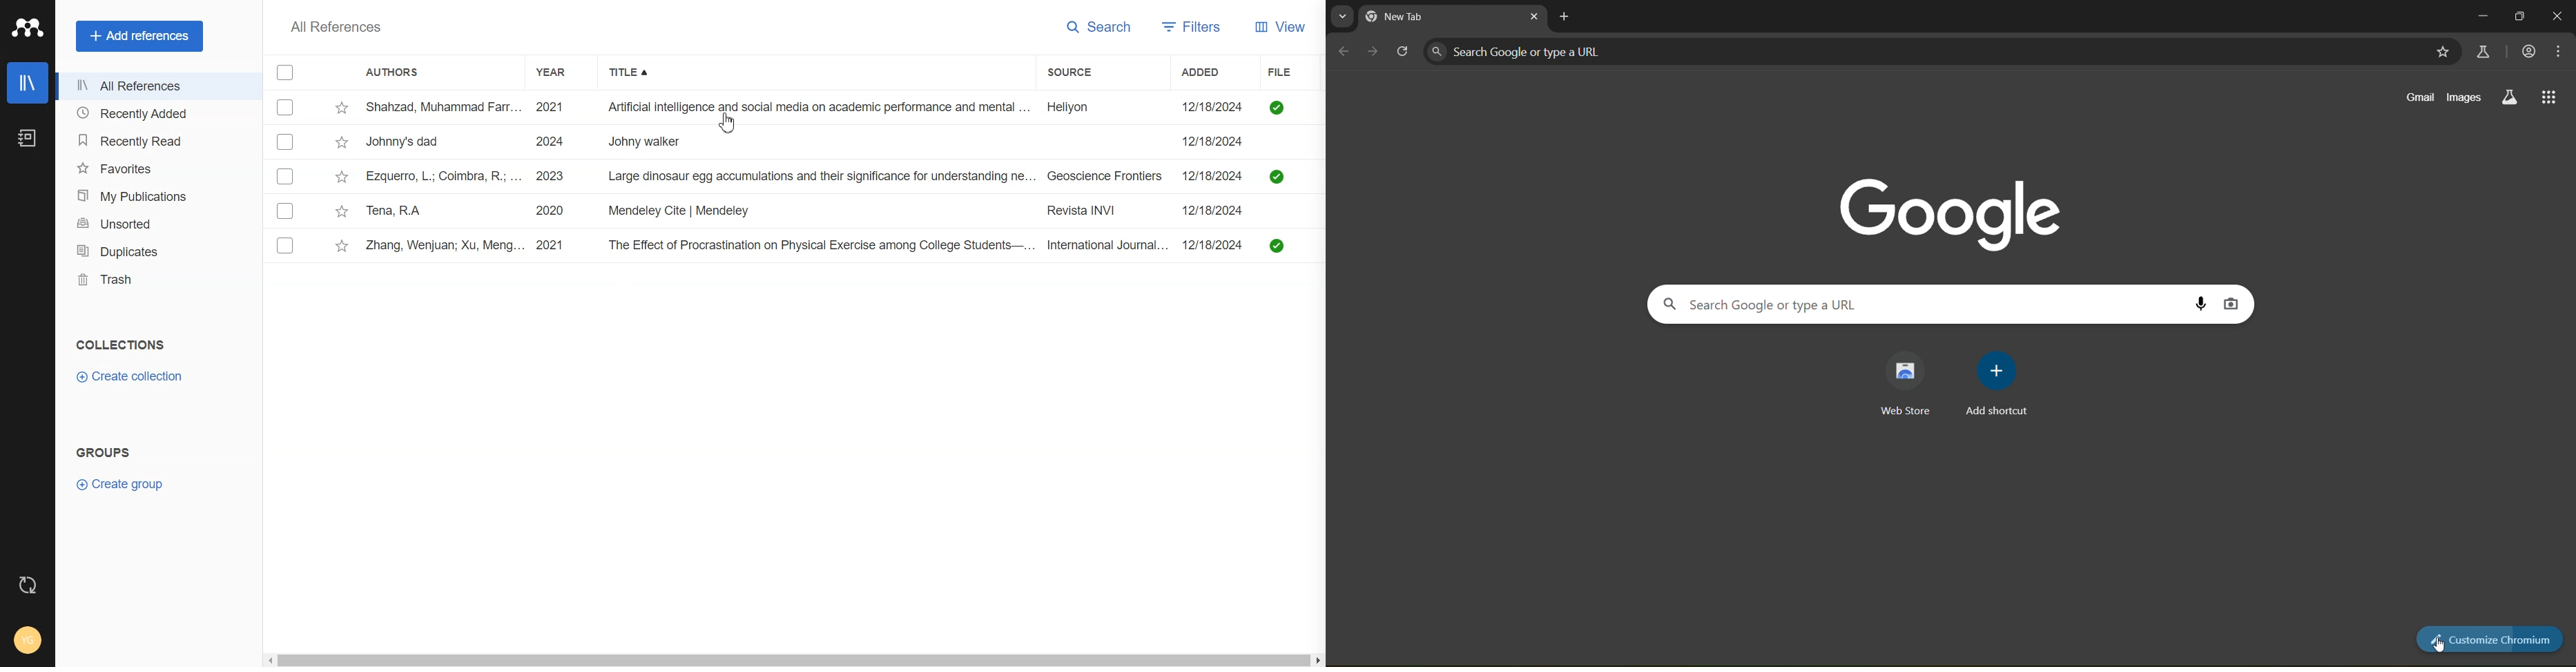  I want to click on Authors, so click(400, 73).